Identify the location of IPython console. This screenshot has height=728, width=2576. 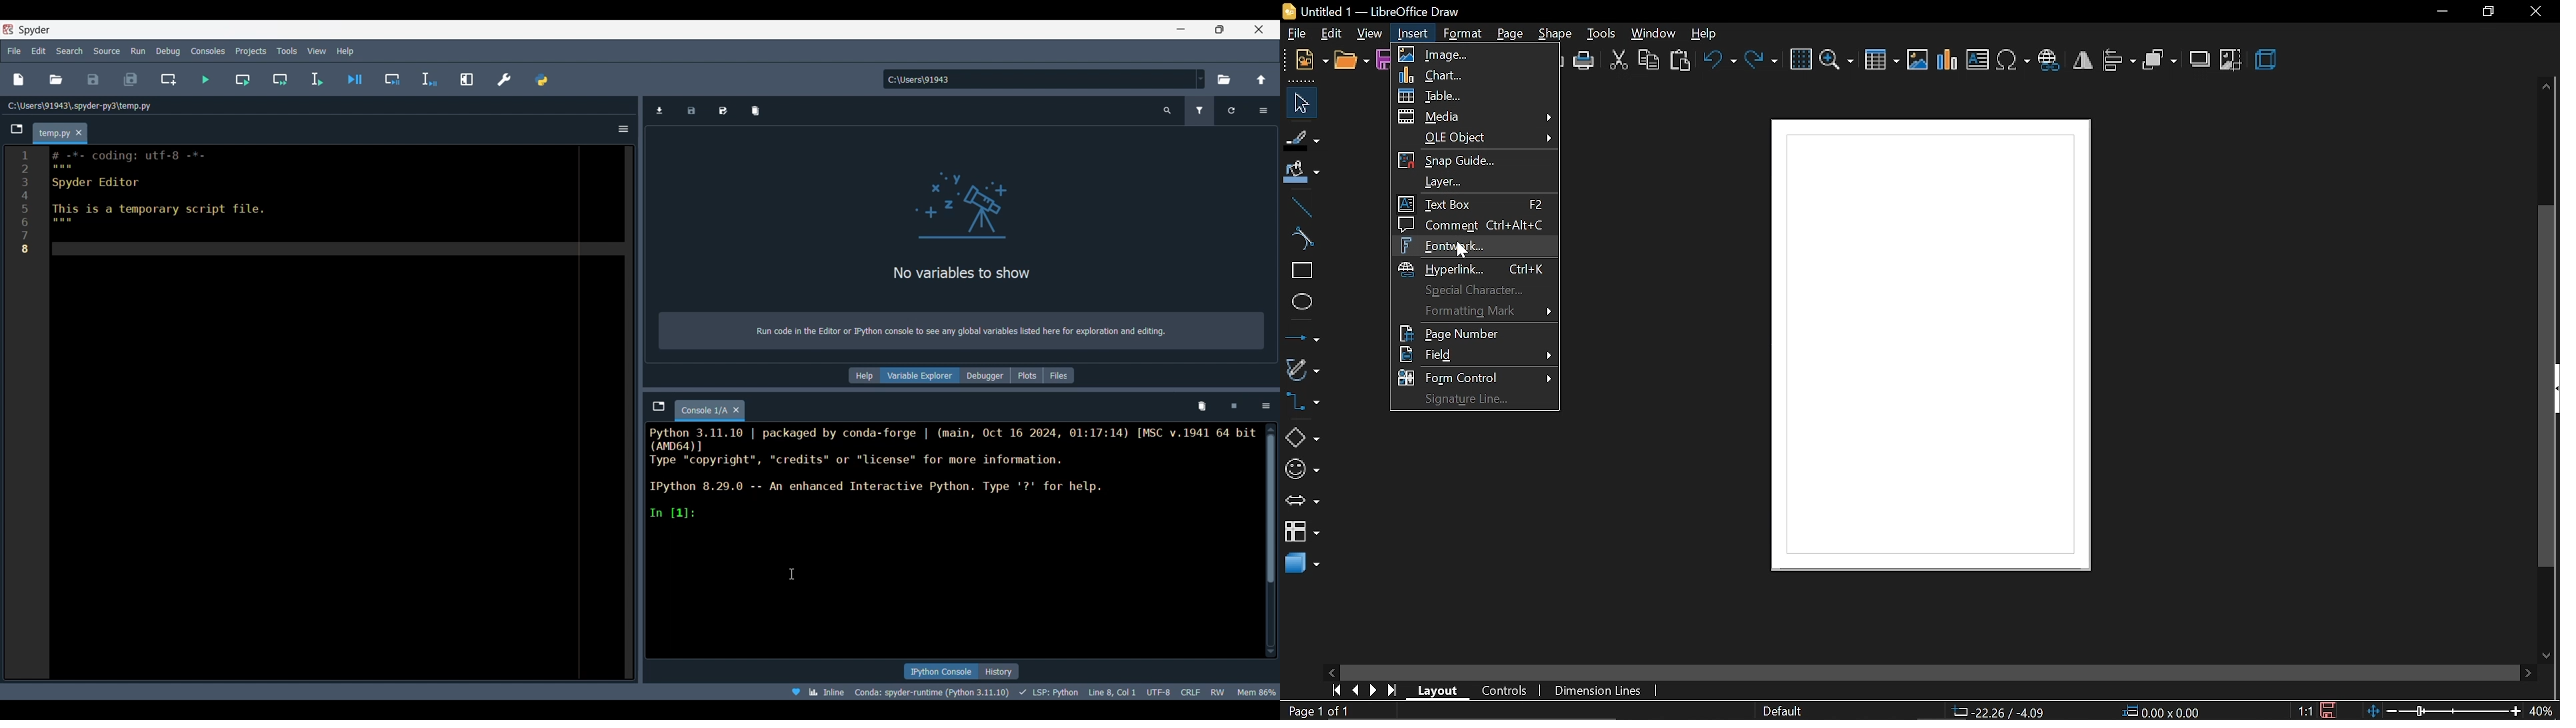
(940, 671).